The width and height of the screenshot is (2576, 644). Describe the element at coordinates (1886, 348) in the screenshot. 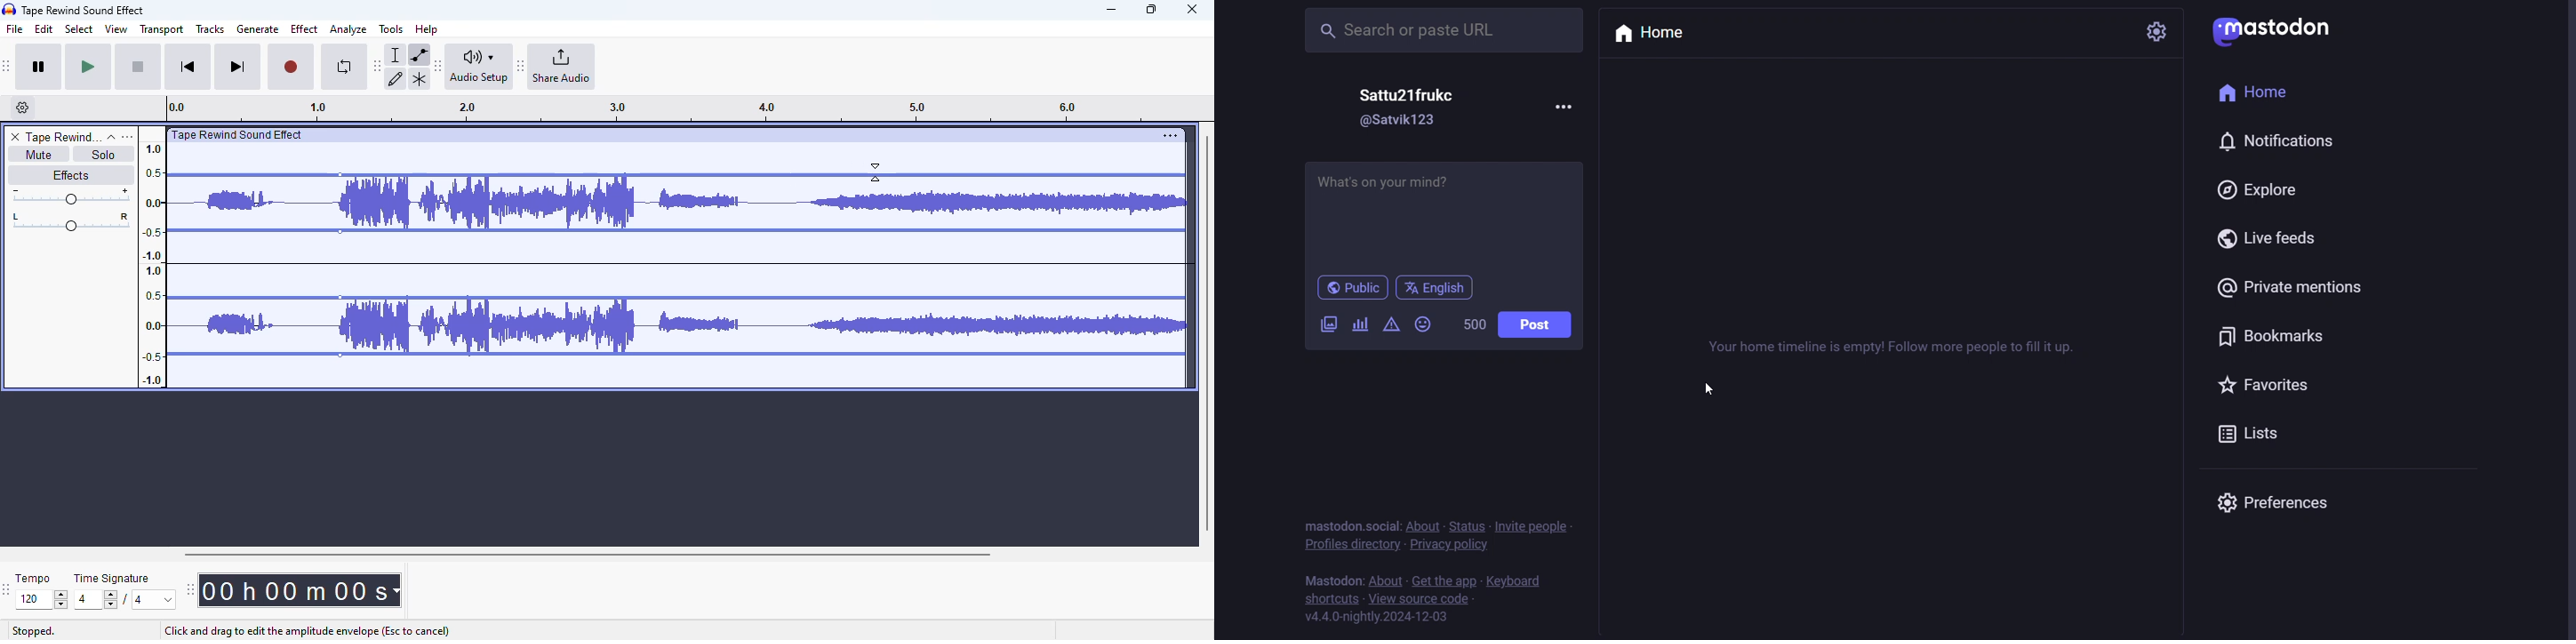

I see `your home timeline is empty` at that location.